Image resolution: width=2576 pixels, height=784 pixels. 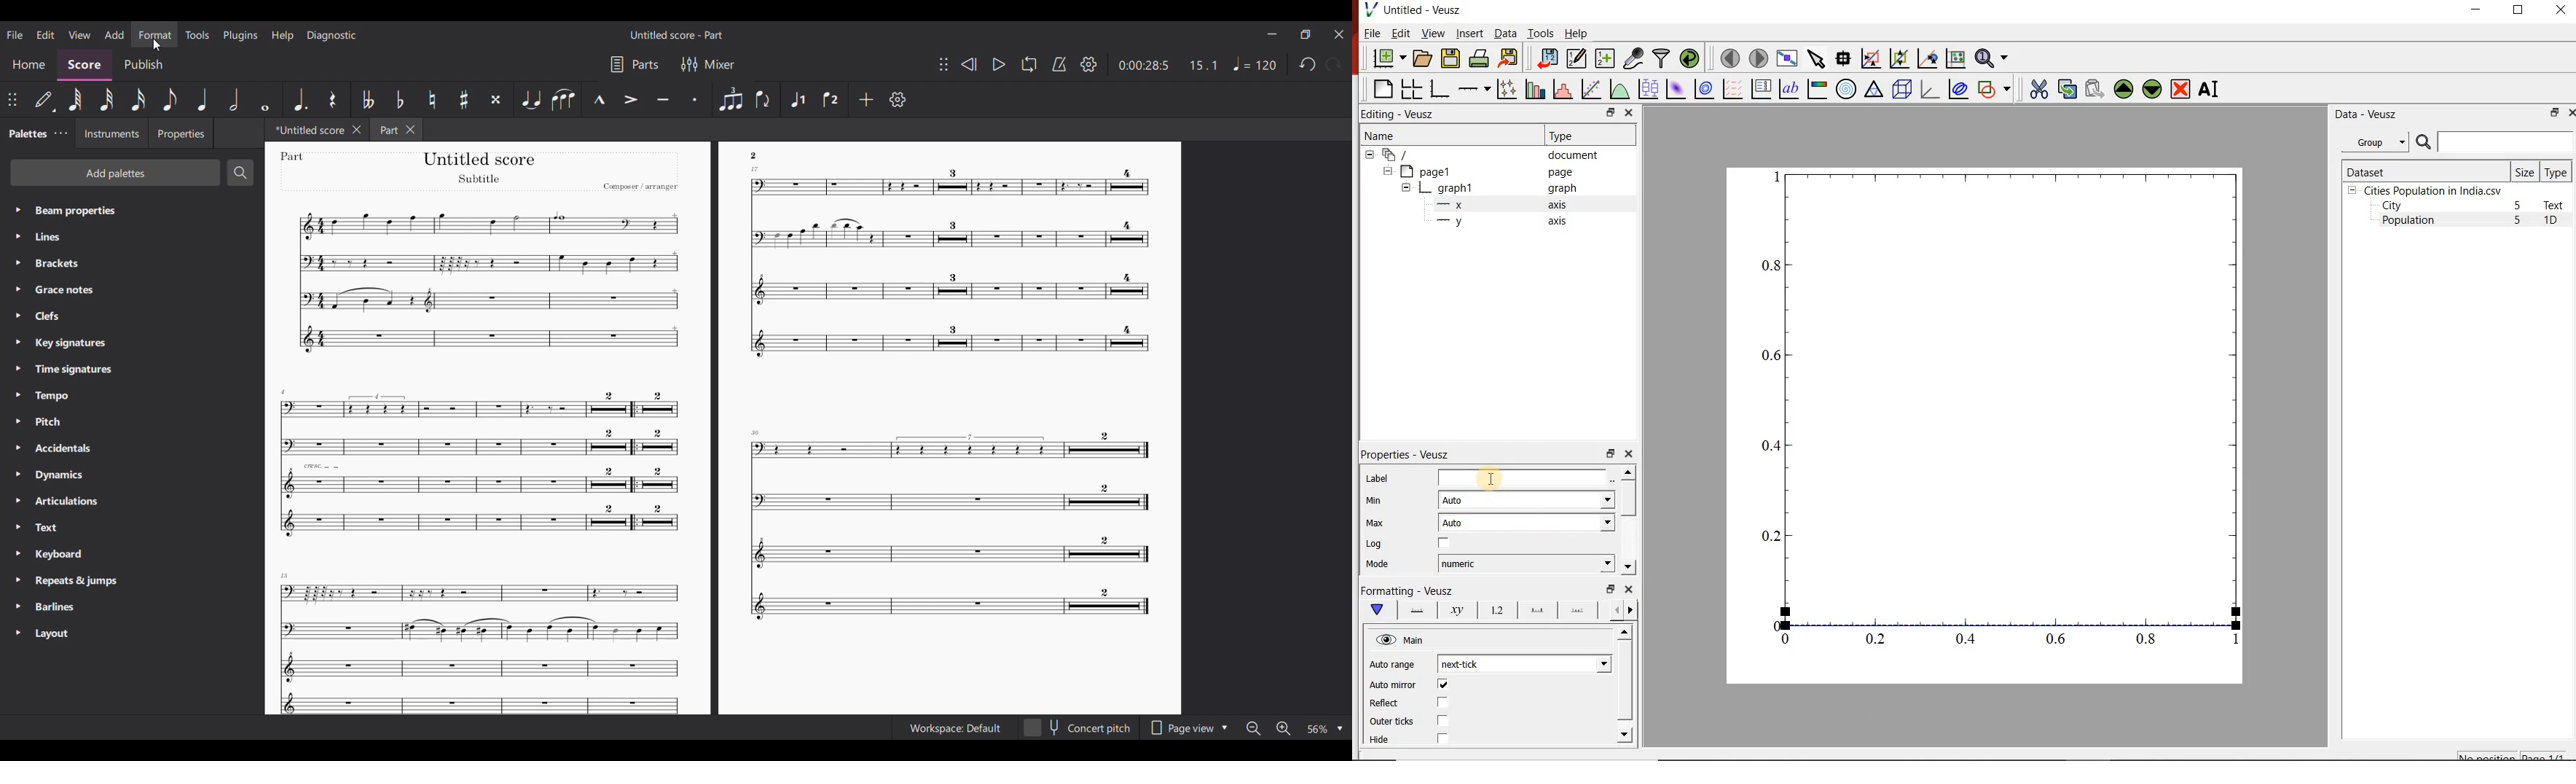 What do you see at coordinates (1077, 729) in the screenshot?
I see `concert pitch` at bounding box center [1077, 729].